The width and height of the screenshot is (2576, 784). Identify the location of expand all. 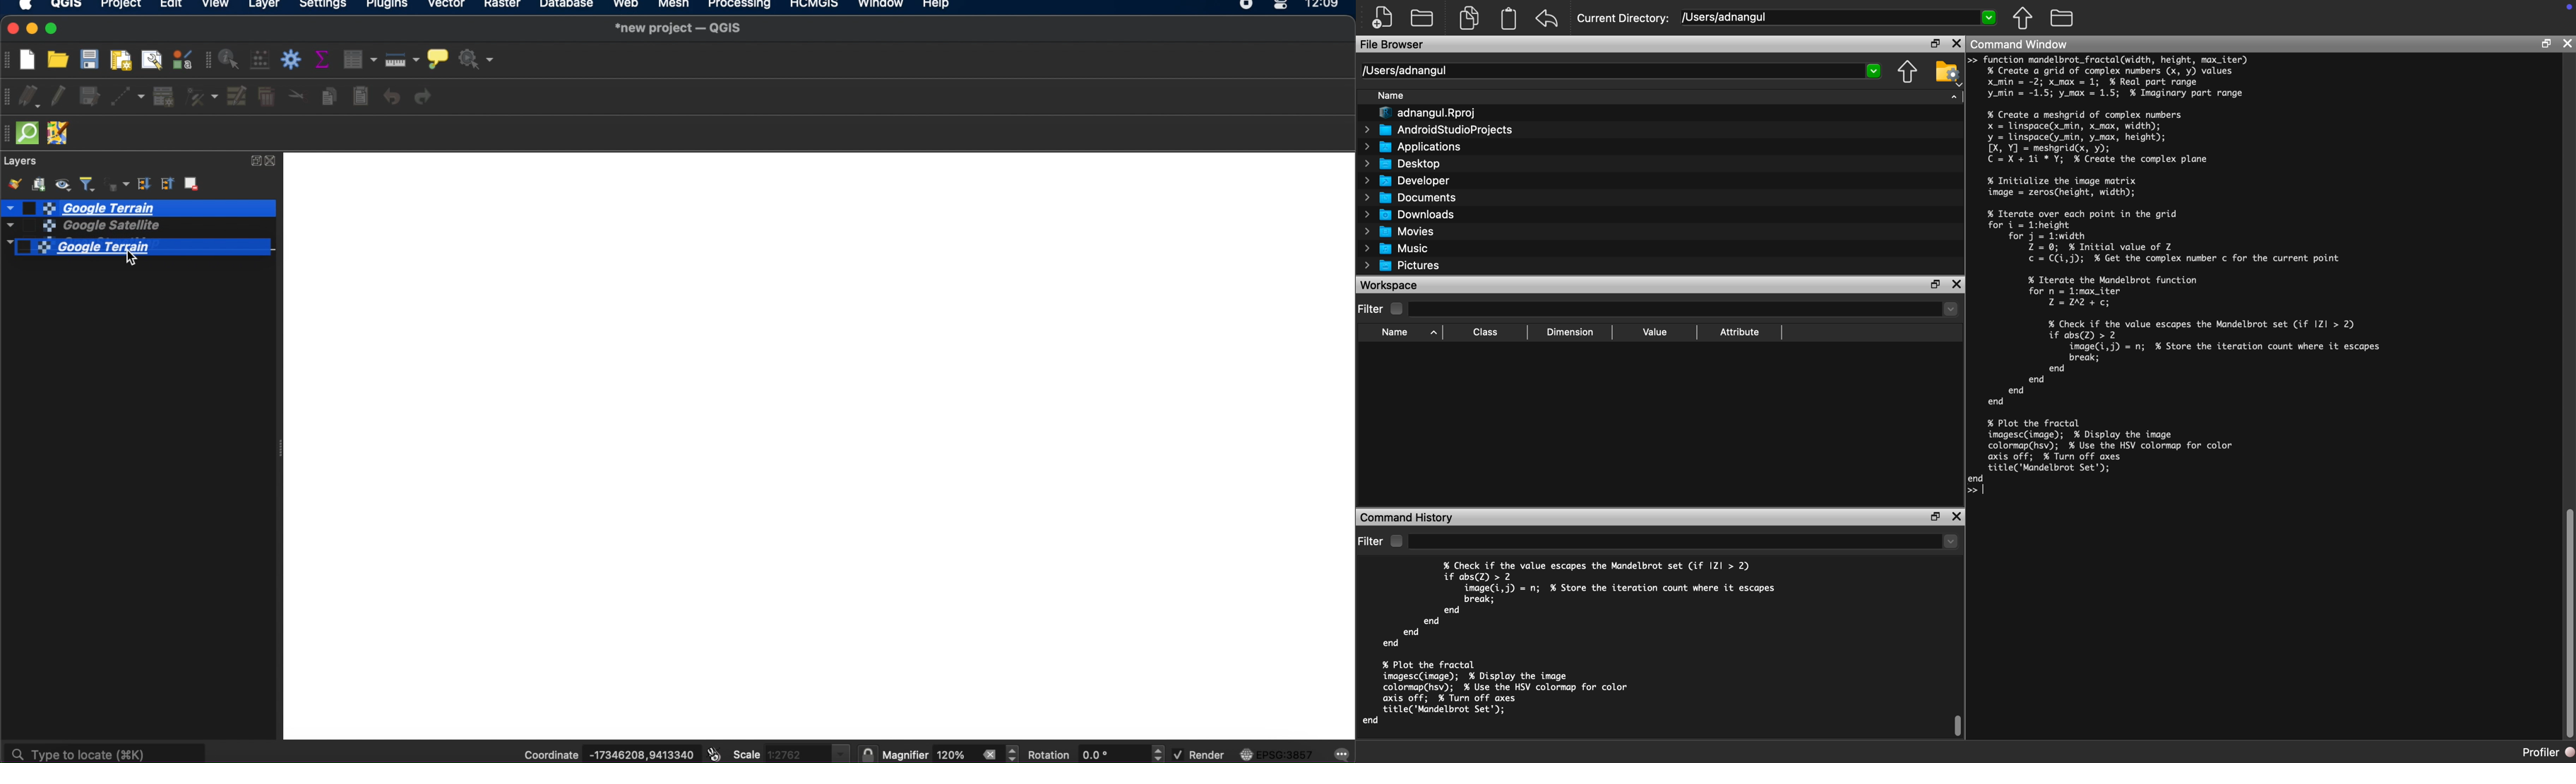
(143, 184).